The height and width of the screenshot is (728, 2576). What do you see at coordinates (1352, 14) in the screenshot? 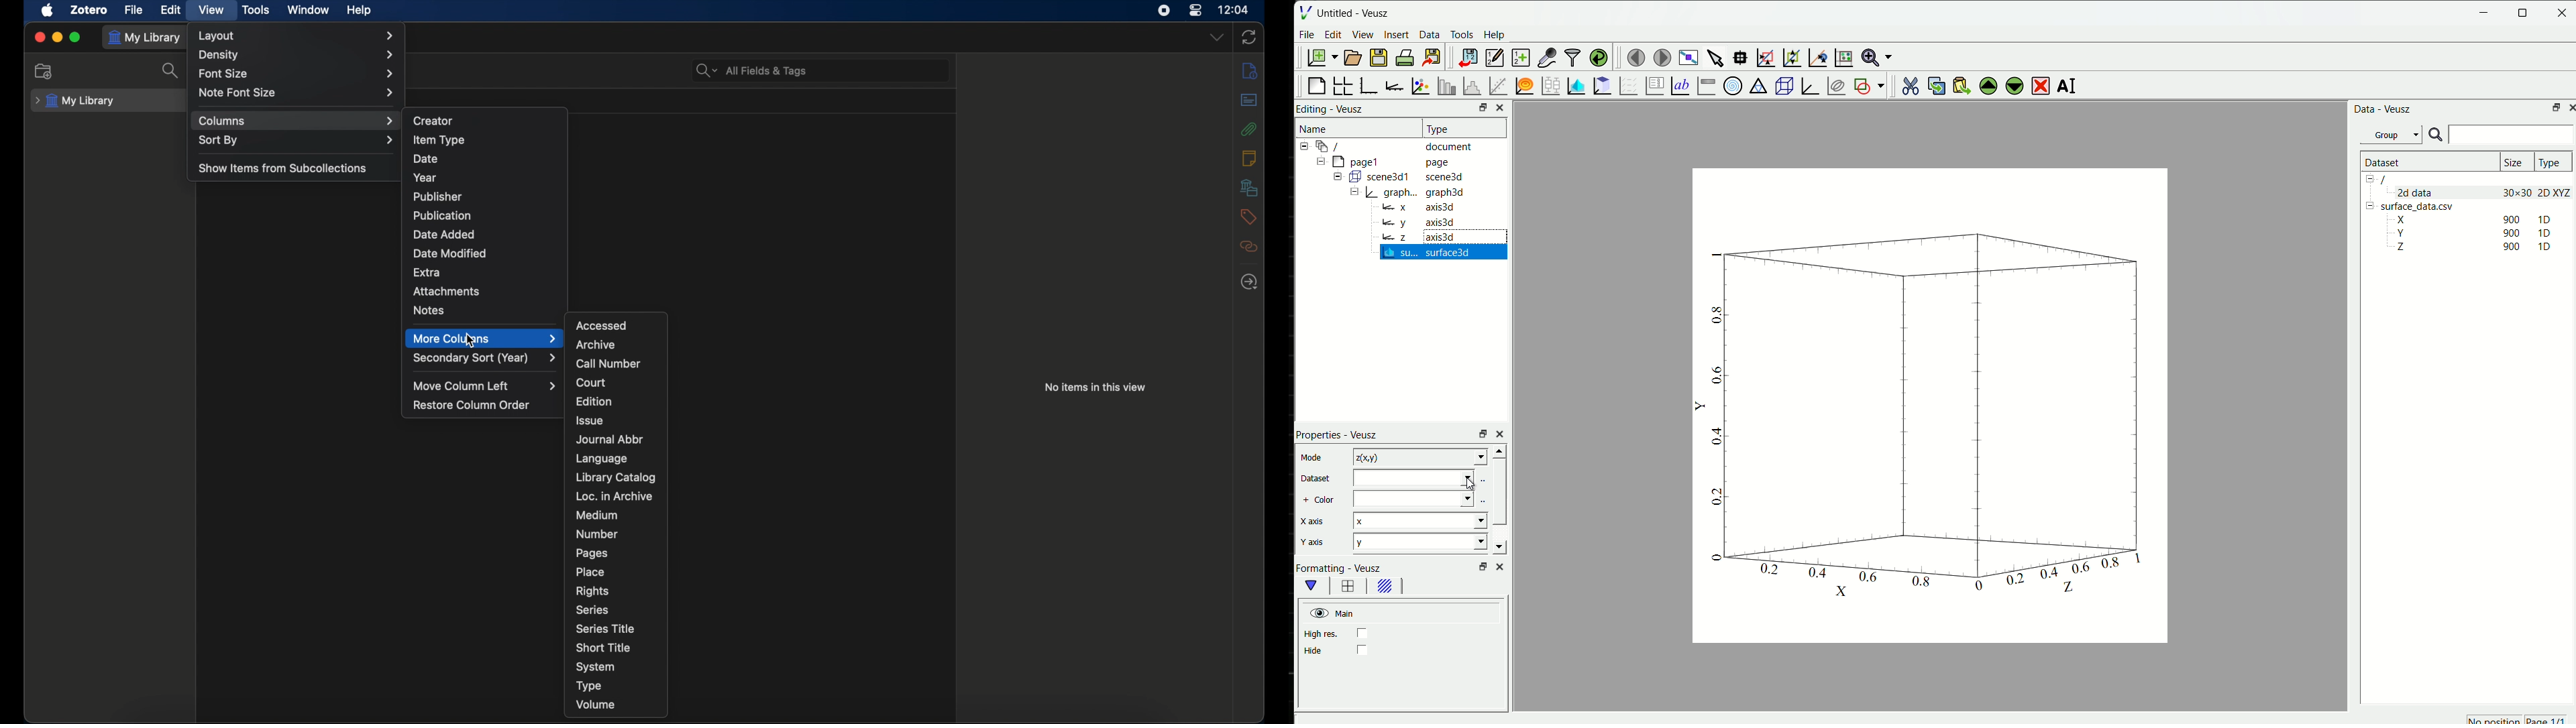
I see `Untitled - Veusz` at bounding box center [1352, 14].